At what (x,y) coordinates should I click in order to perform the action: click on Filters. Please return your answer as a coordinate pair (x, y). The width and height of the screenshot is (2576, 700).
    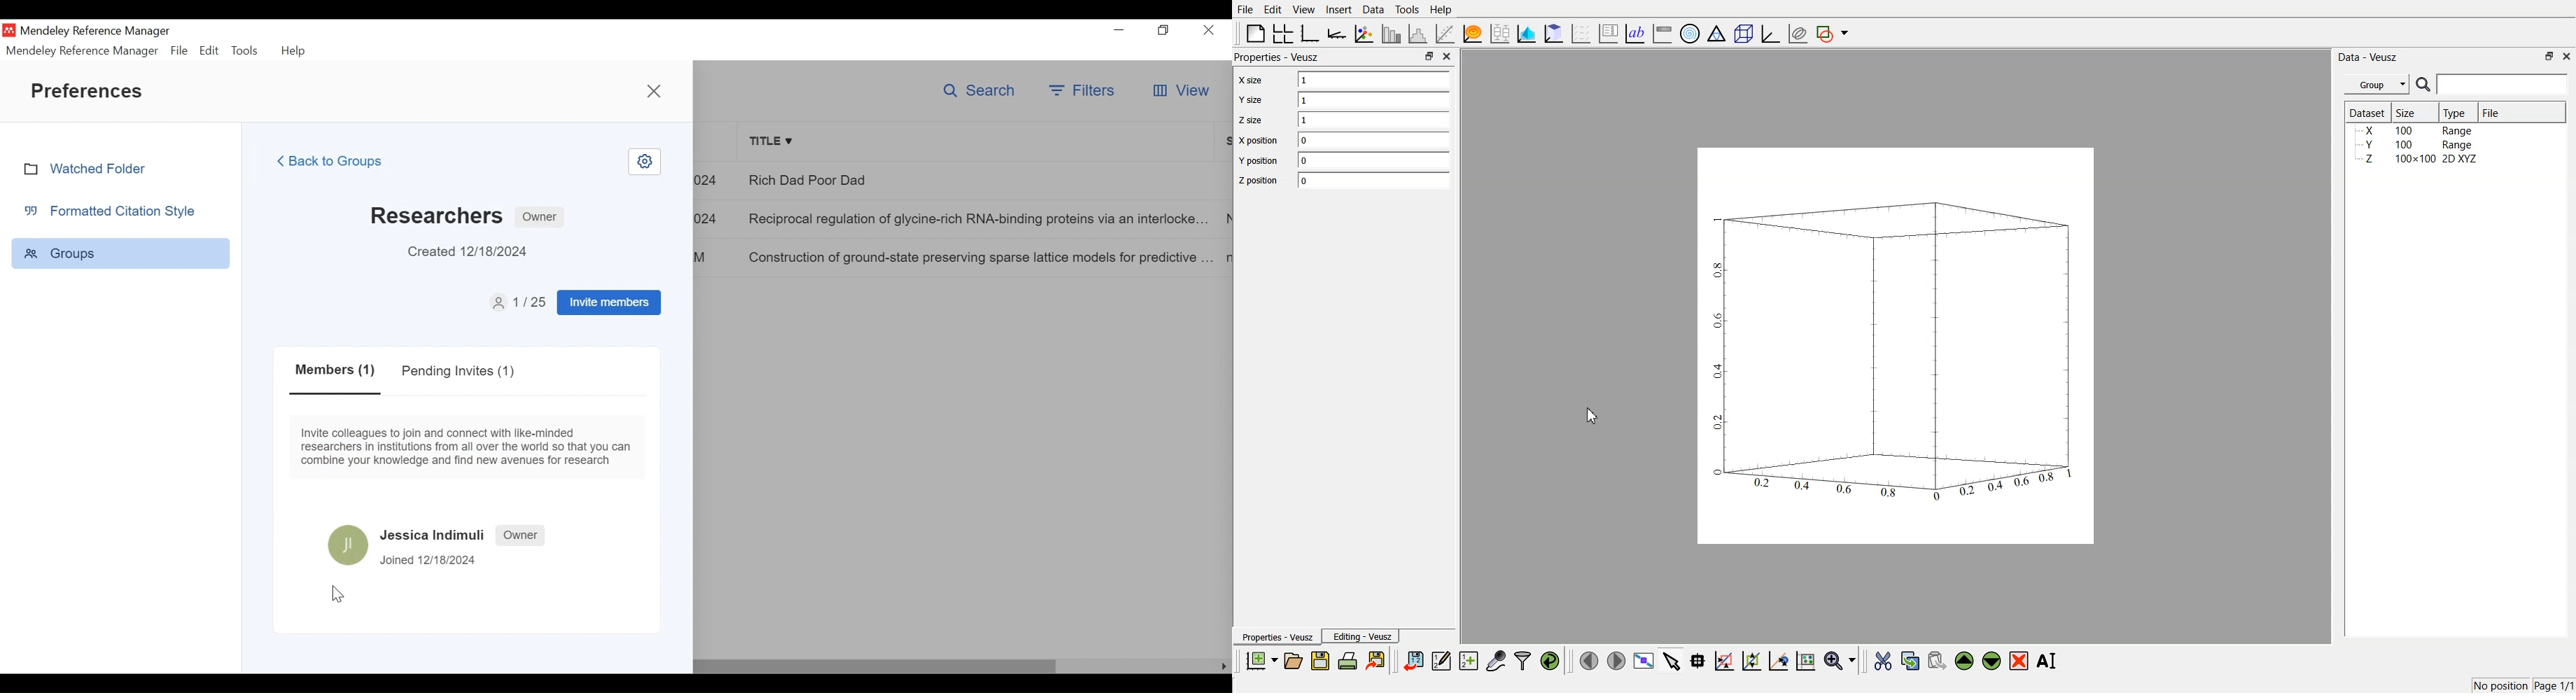
    Looking at the image, I should click on (1081, 90).